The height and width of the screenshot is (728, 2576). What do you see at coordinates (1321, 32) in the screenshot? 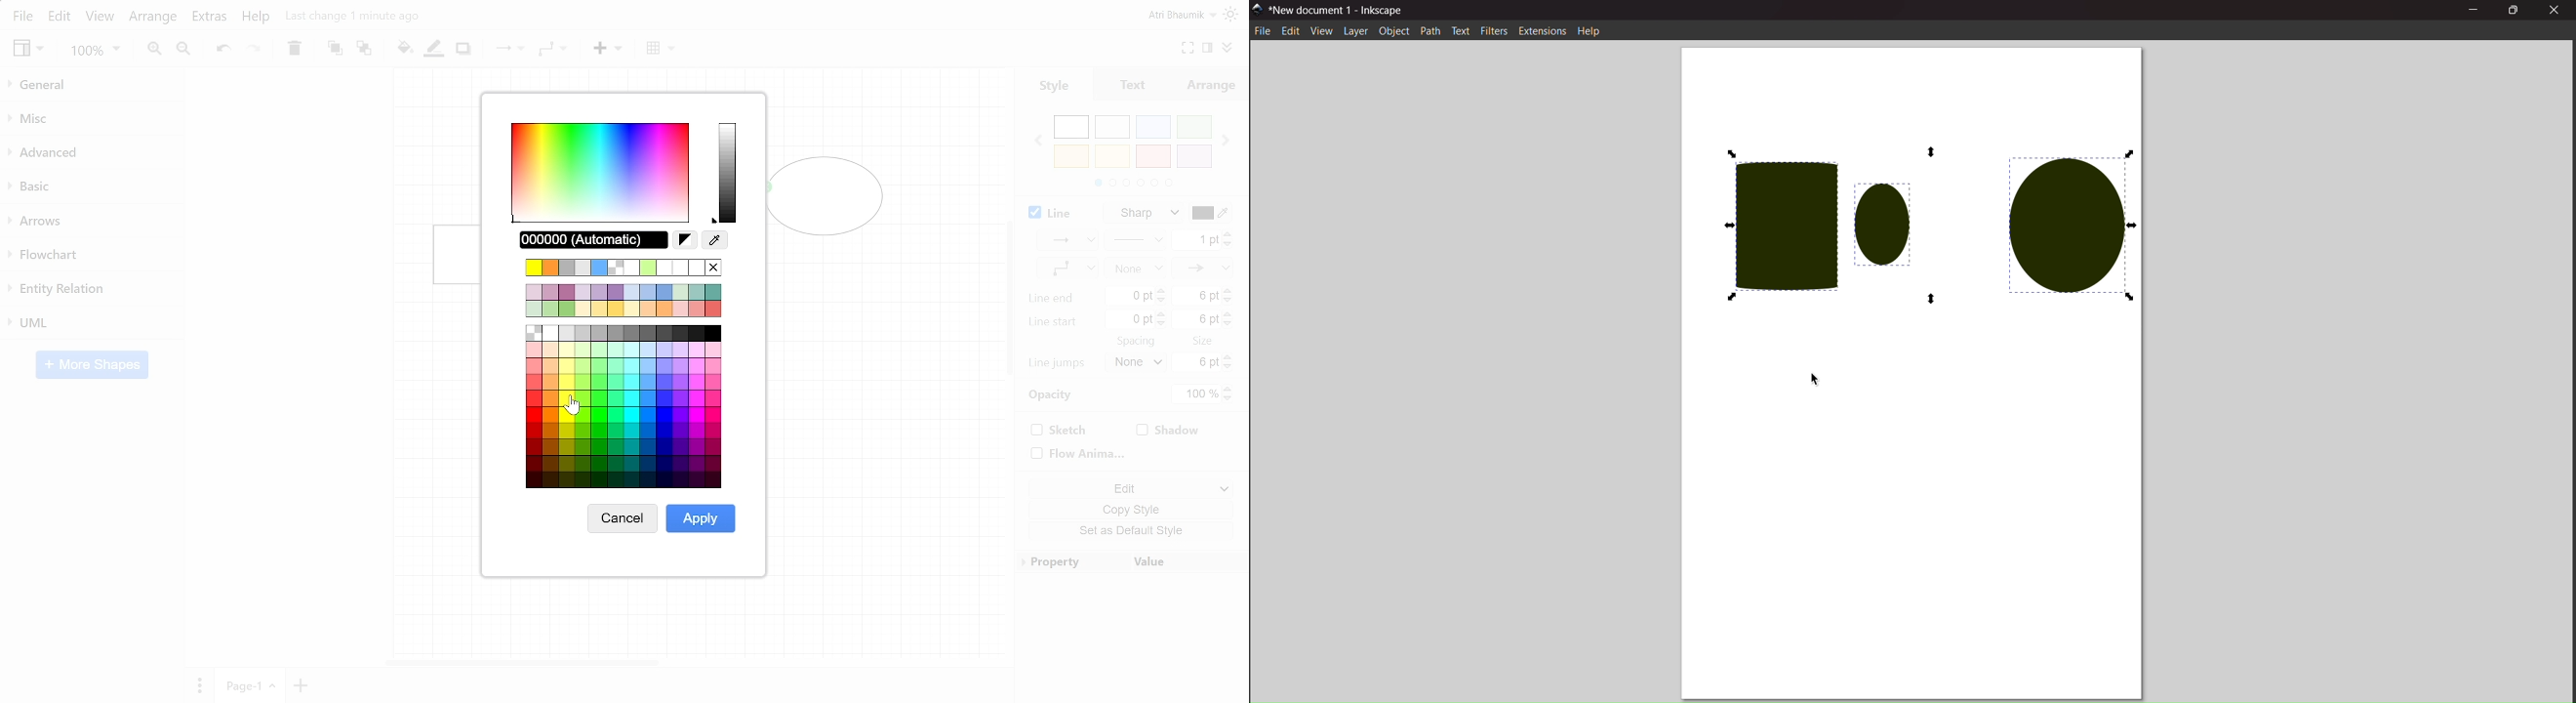
I see `view` at bounding box center [1321, 32].